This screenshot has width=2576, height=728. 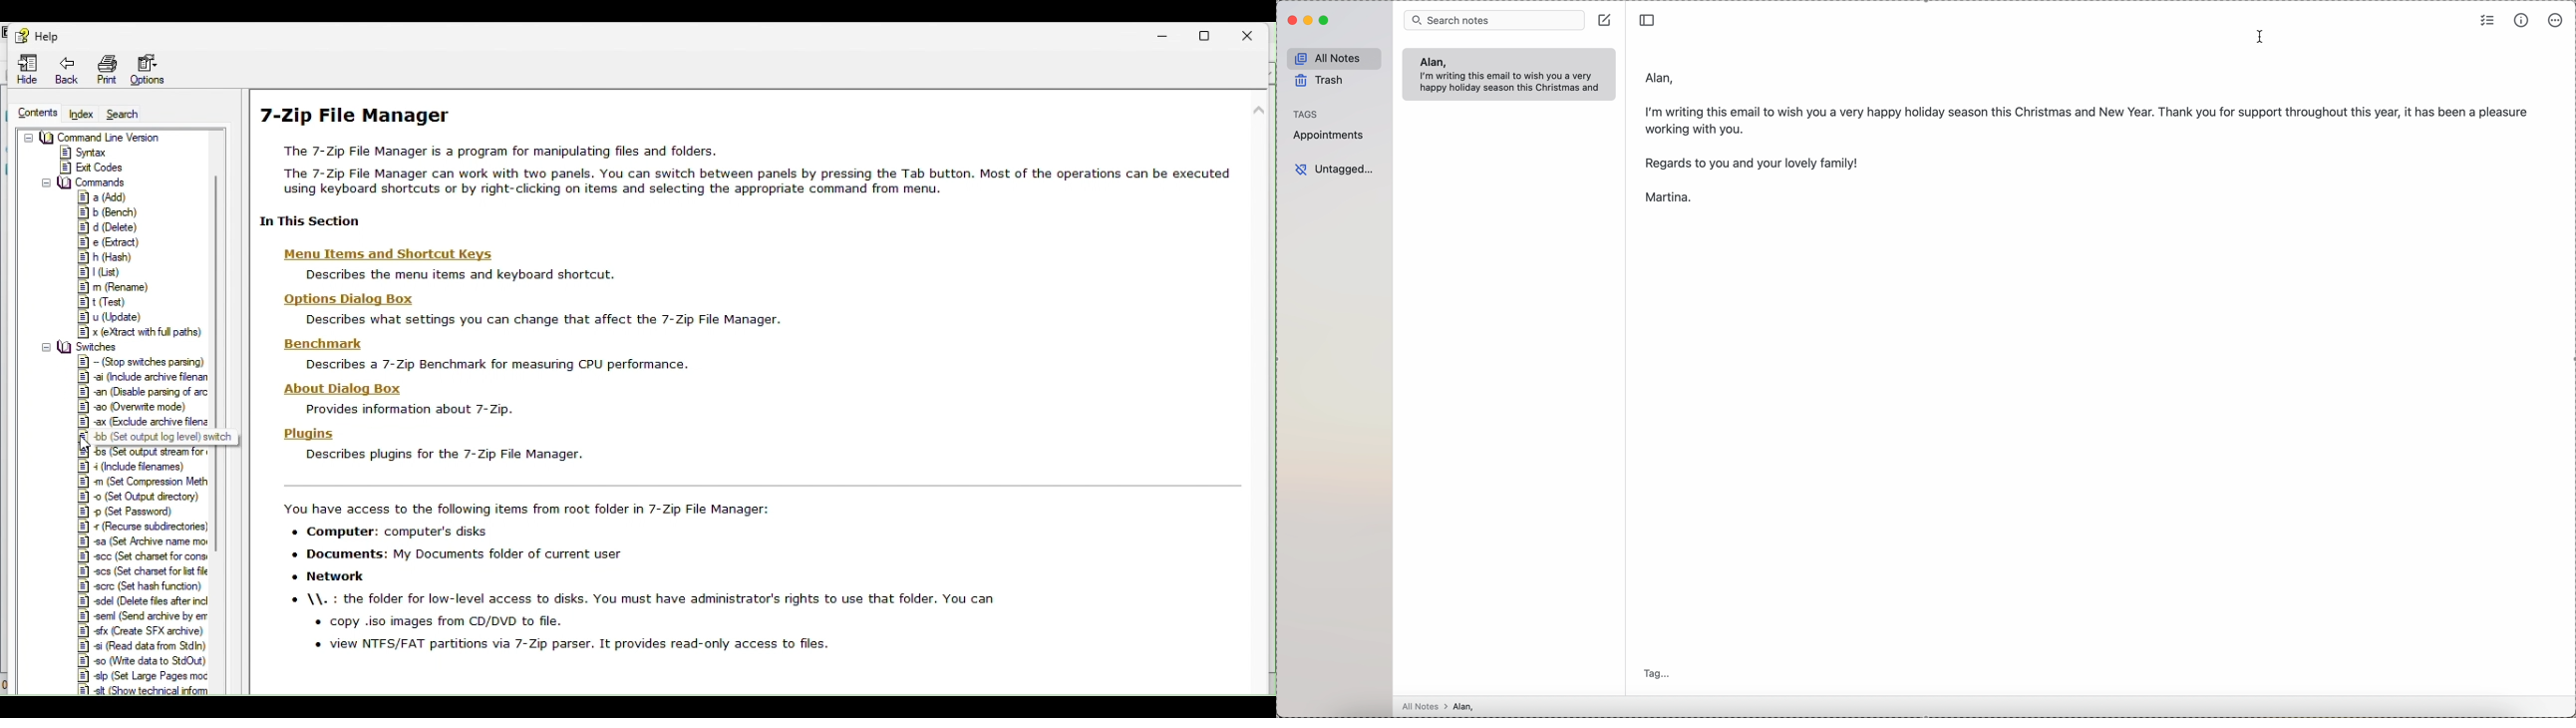 What do you see at coordinates (1331, 135) in the screenshot?
I see `appointments` at bounding box center [1331, 135].